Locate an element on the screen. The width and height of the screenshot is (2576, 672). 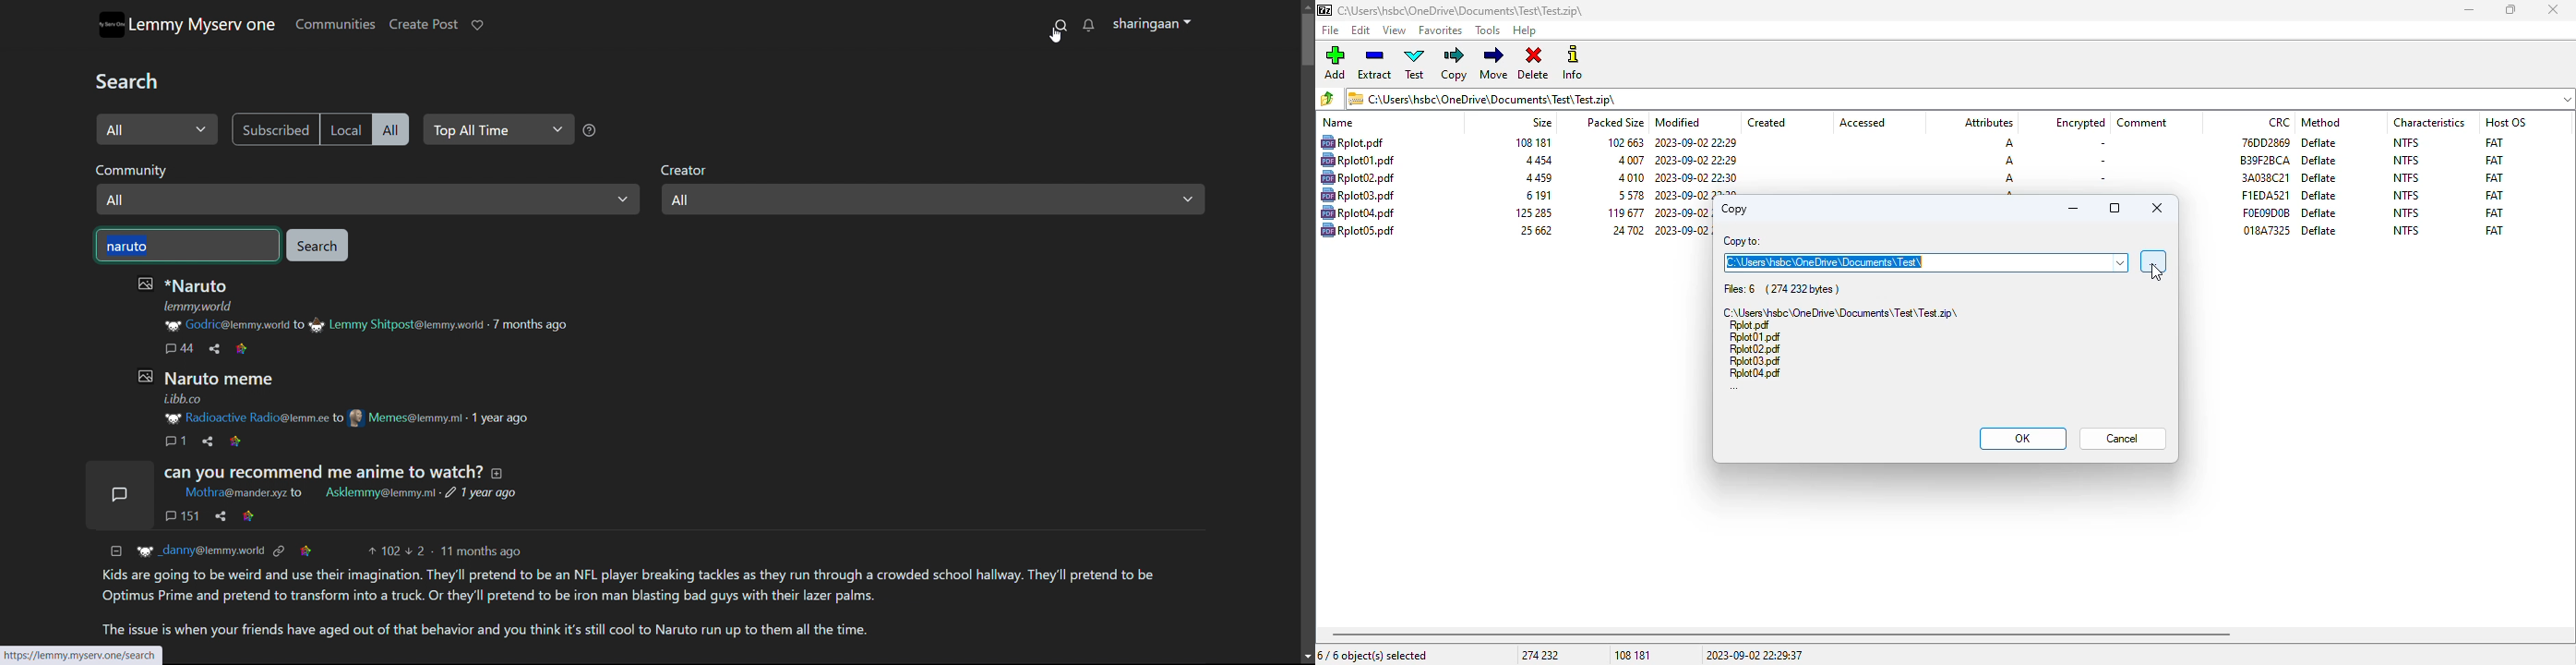
file is located at coordinates (1332, 30).